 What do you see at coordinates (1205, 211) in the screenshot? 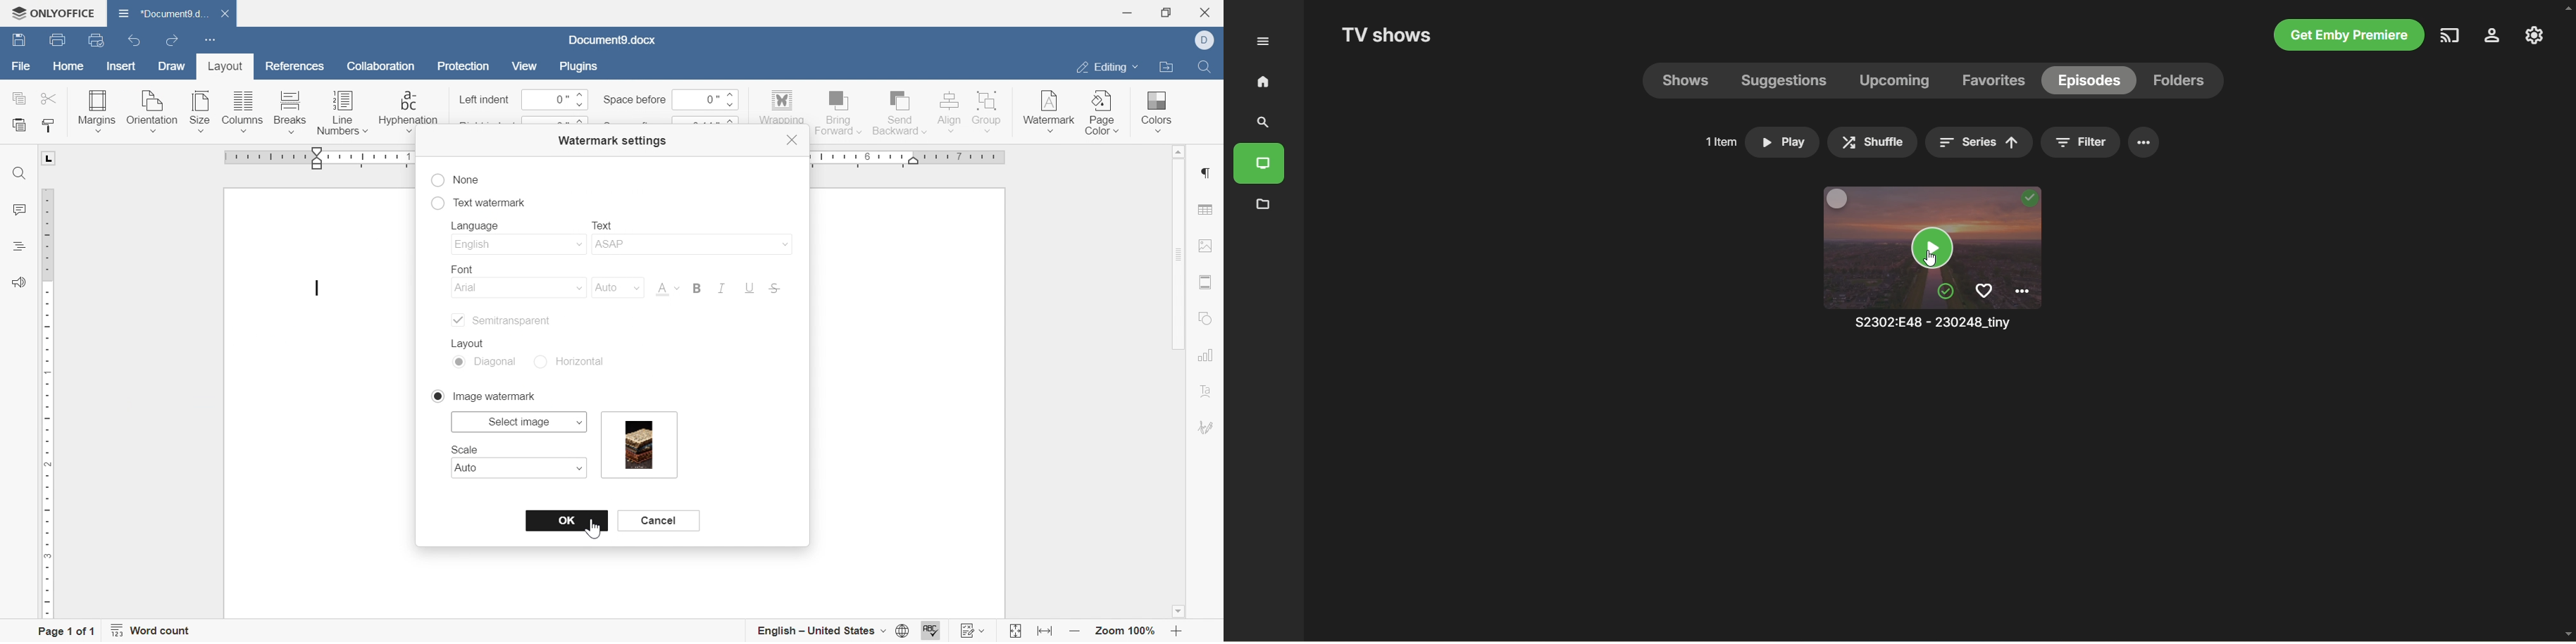
I see `table settings` at bounding box center [1205, 211].